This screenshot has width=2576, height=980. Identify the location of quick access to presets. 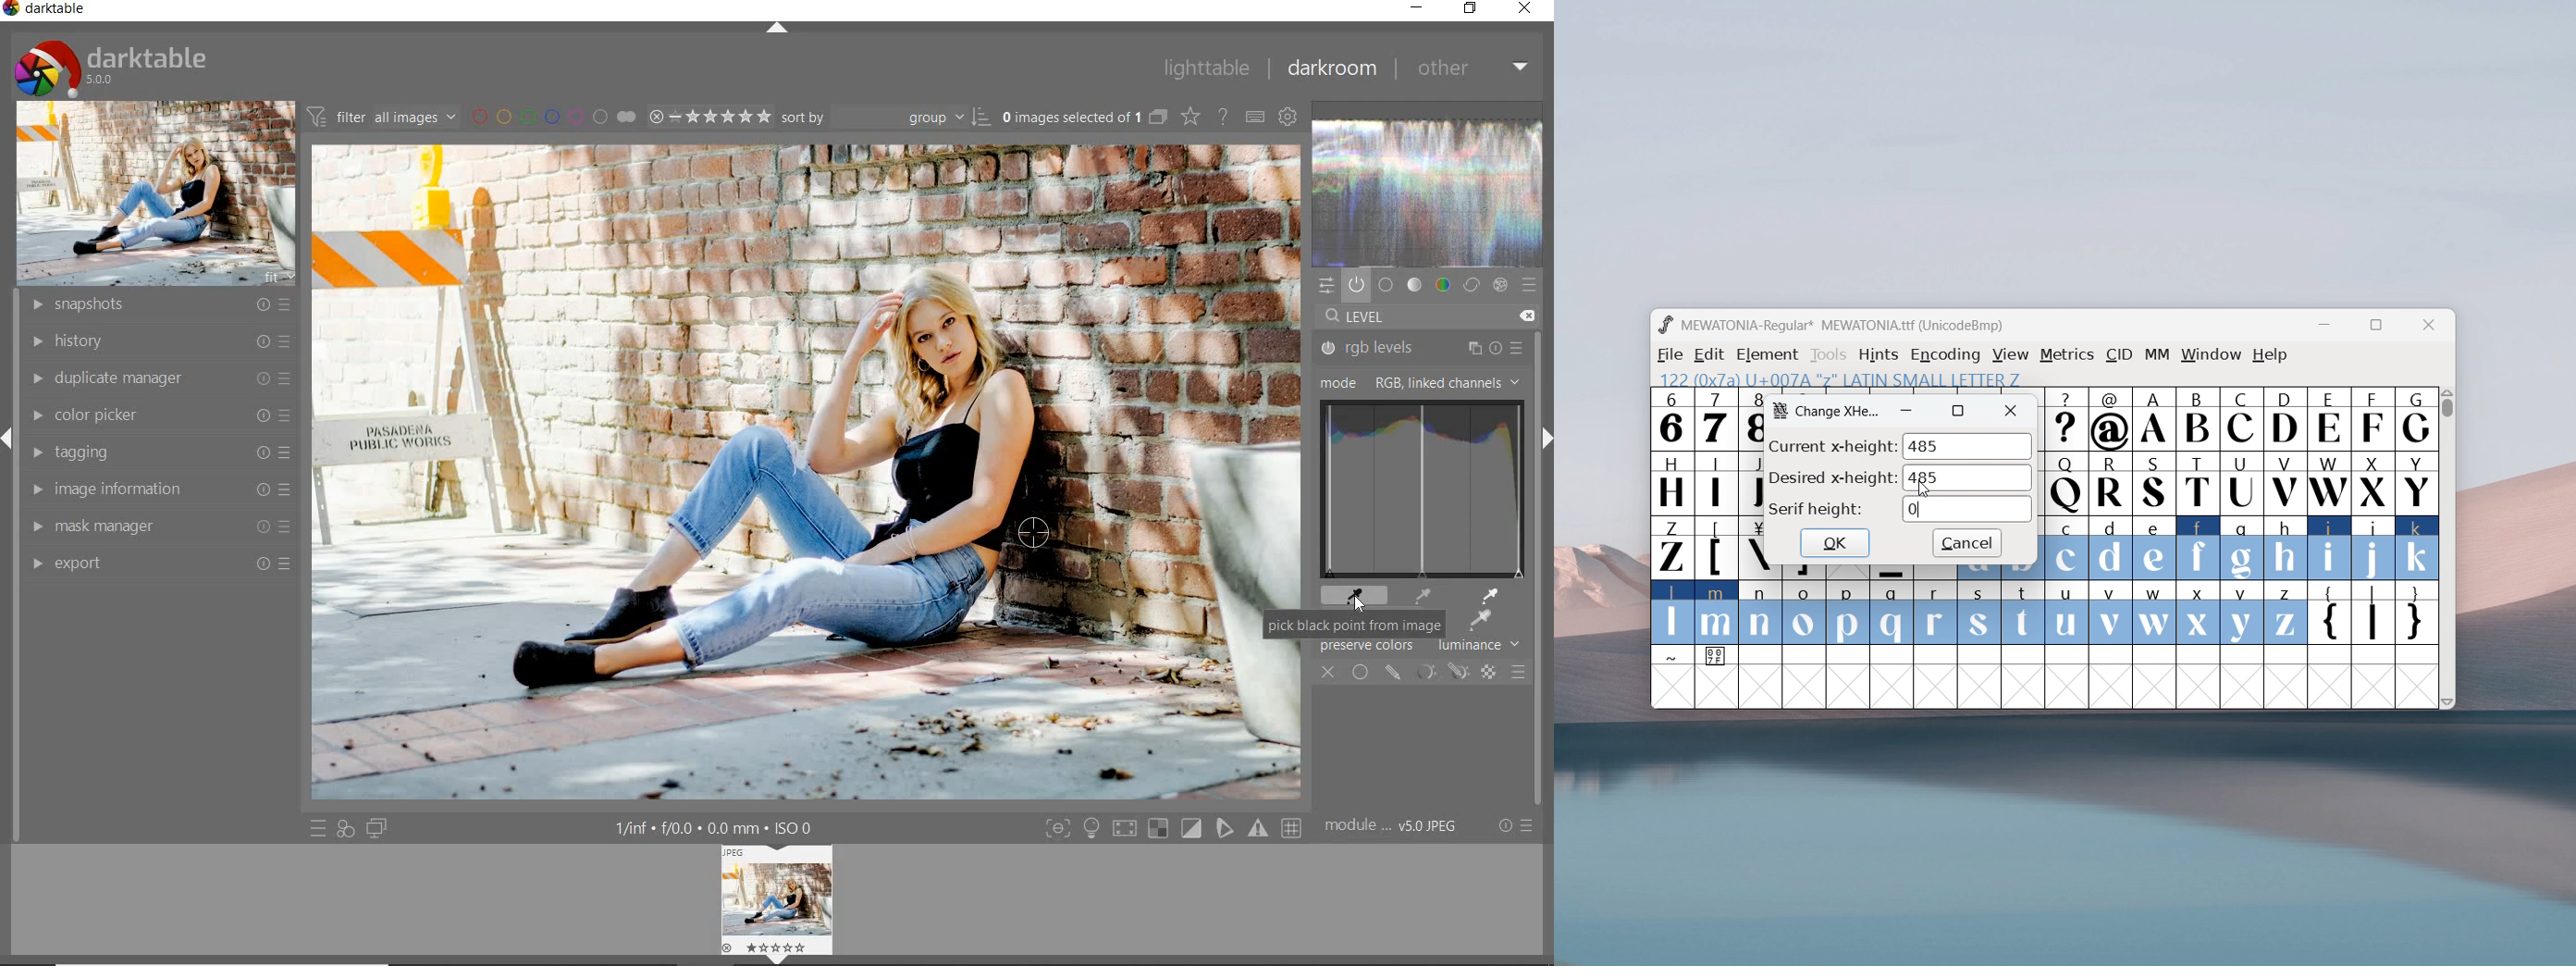
(319, 829).